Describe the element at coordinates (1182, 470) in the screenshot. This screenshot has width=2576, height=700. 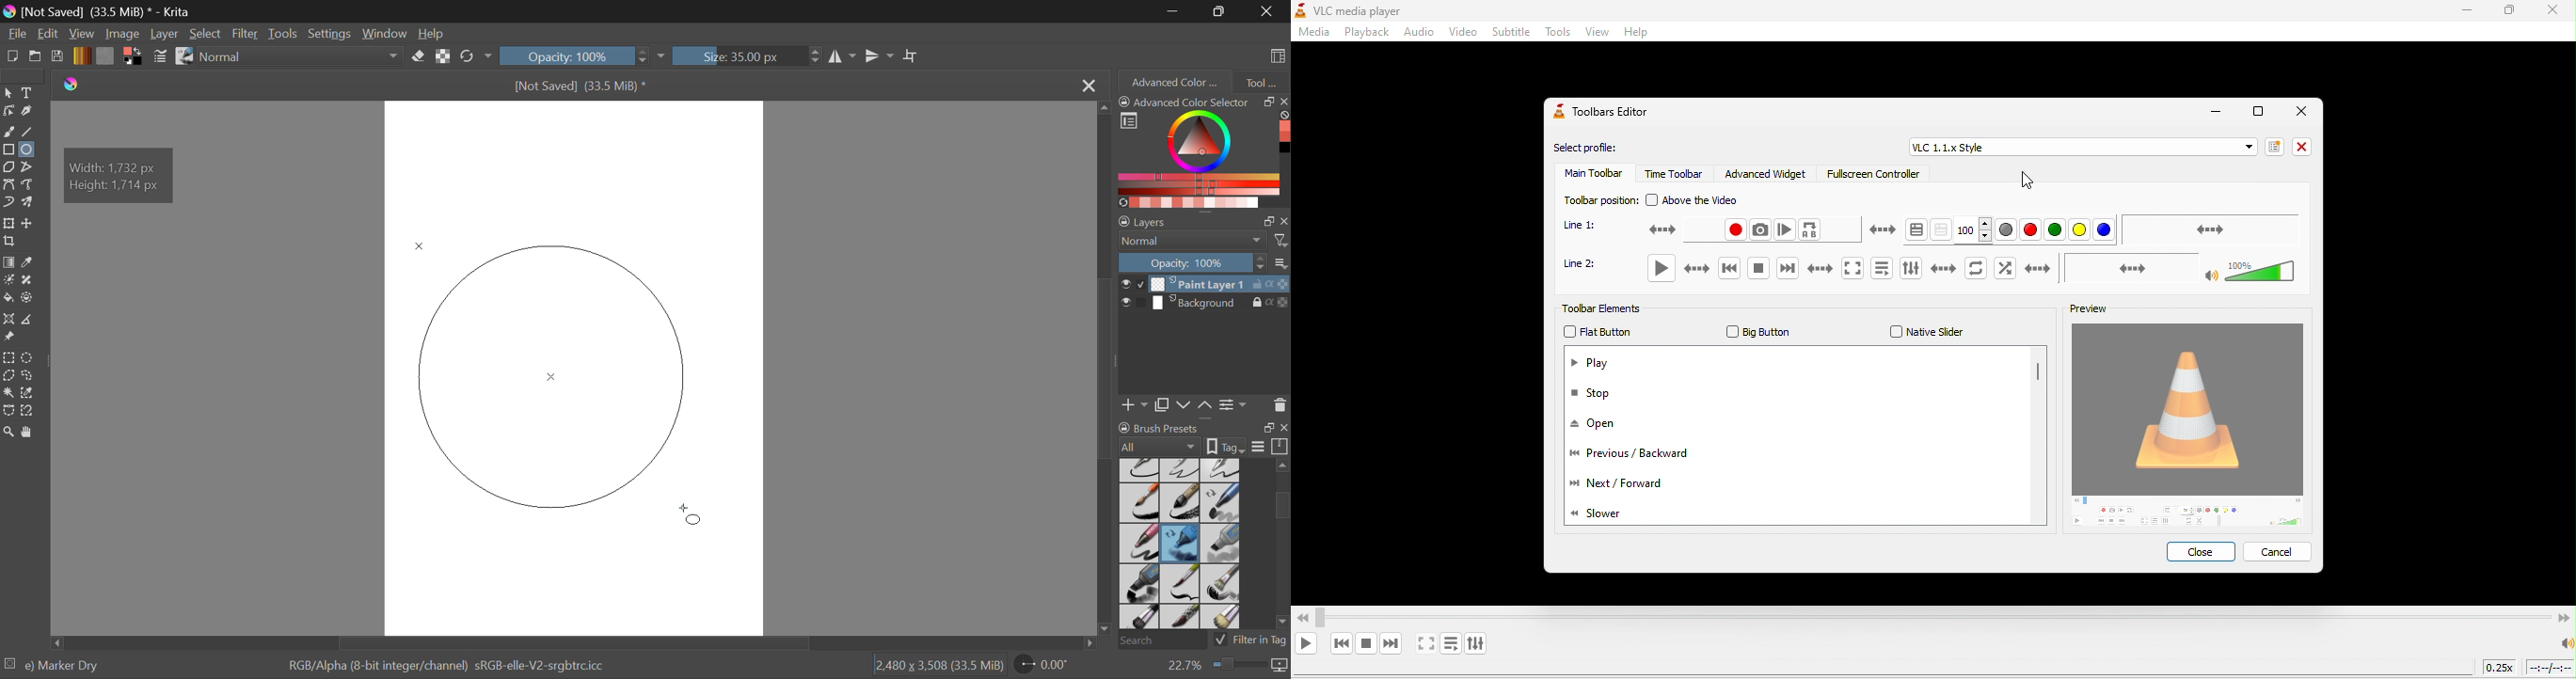
I see `Ink-3 Gpen` at that location.